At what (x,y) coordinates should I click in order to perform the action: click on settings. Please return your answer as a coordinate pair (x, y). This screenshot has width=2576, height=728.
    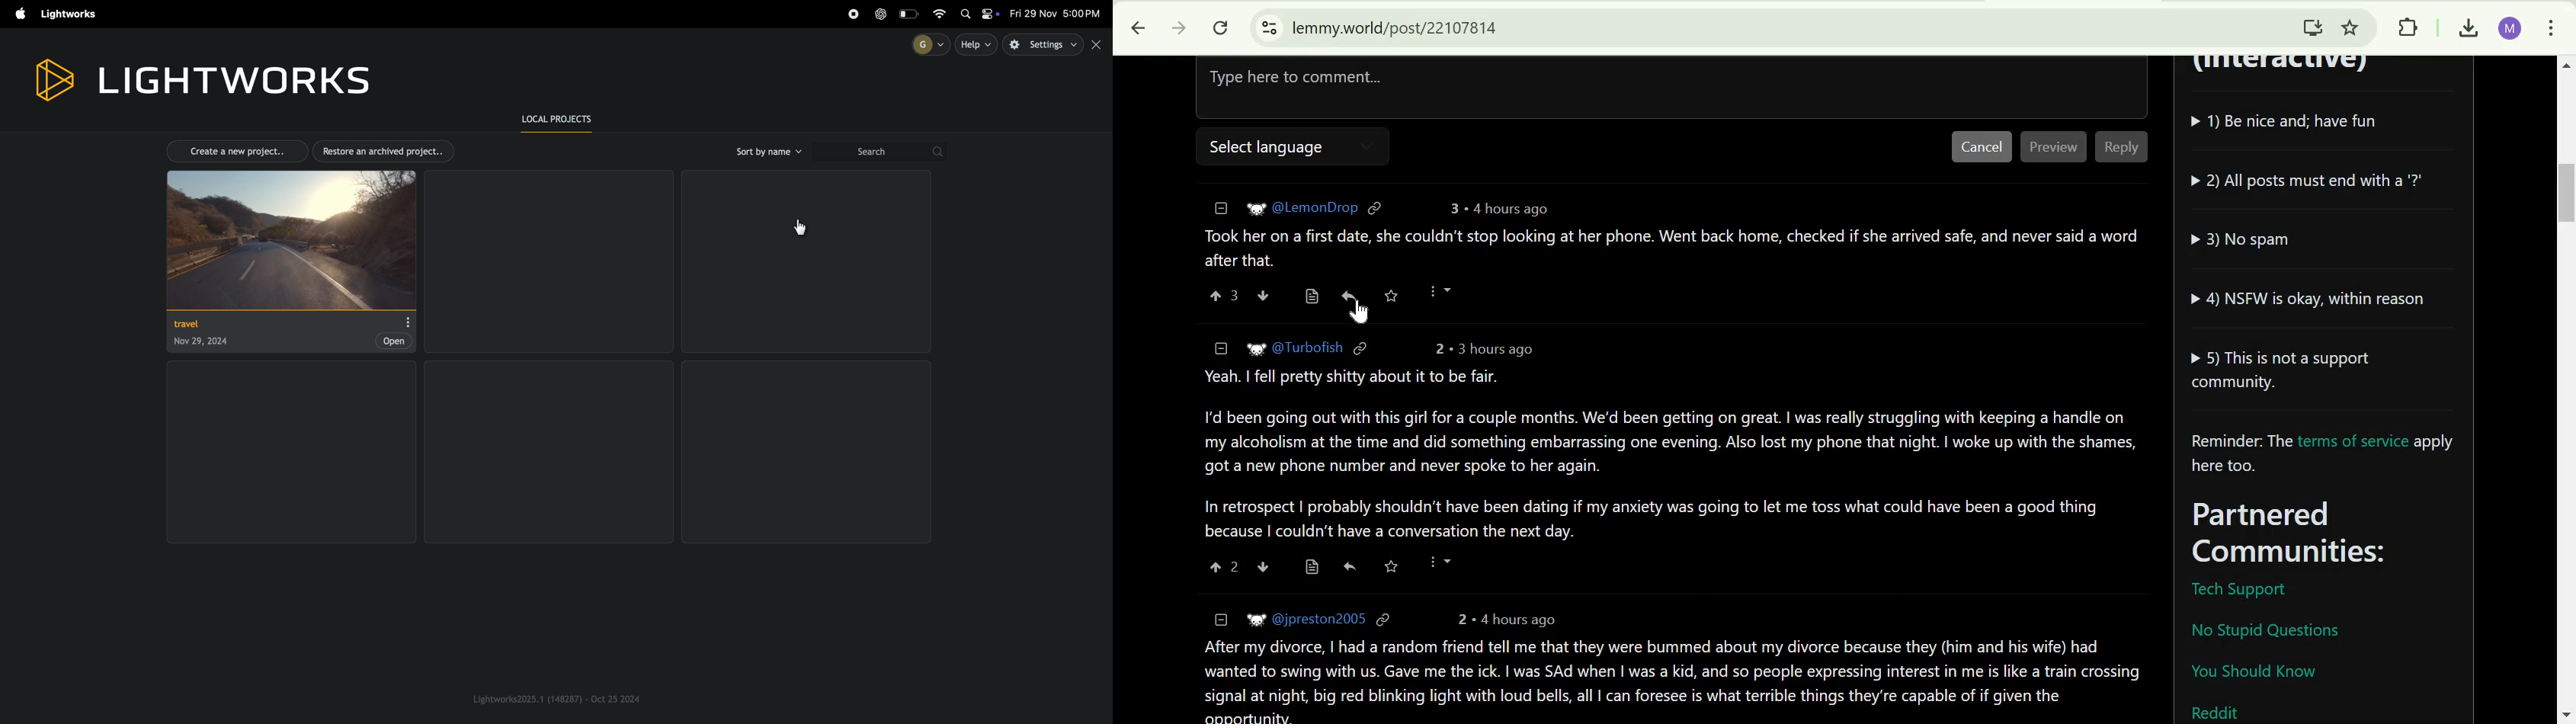
    Looking at the image, I should click on (1045, 45).